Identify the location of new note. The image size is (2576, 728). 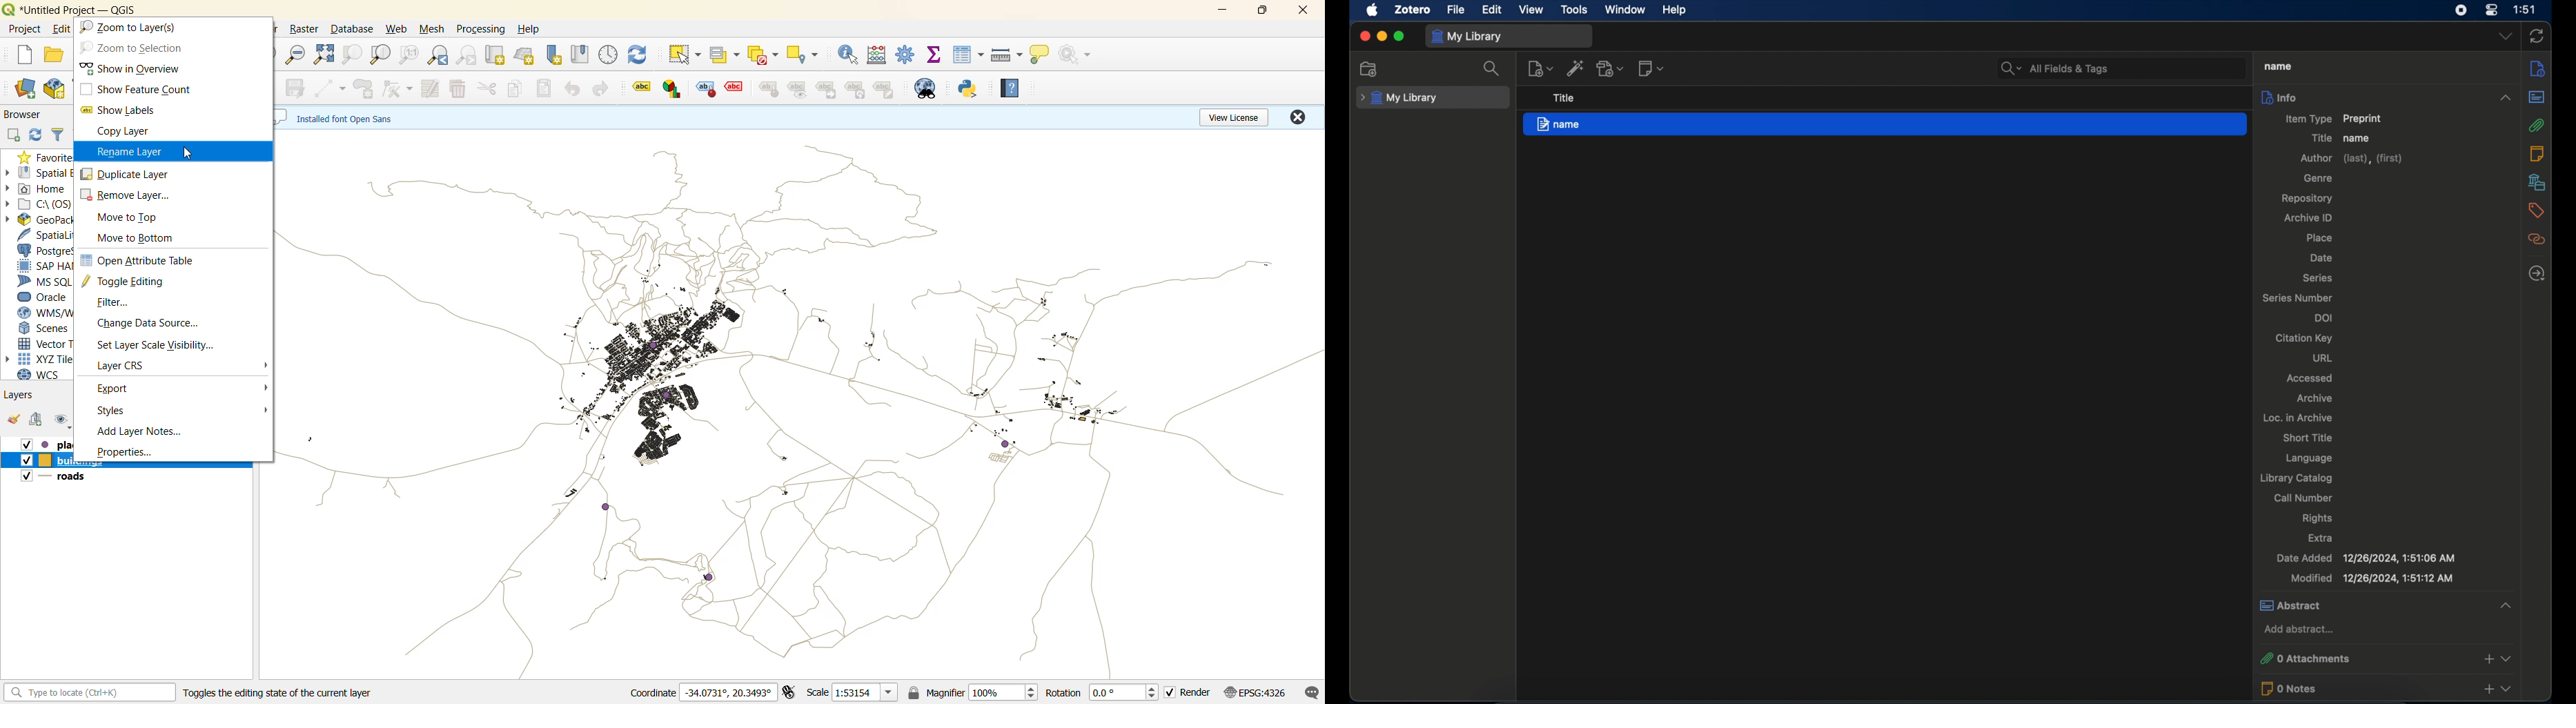
(1651, 68).